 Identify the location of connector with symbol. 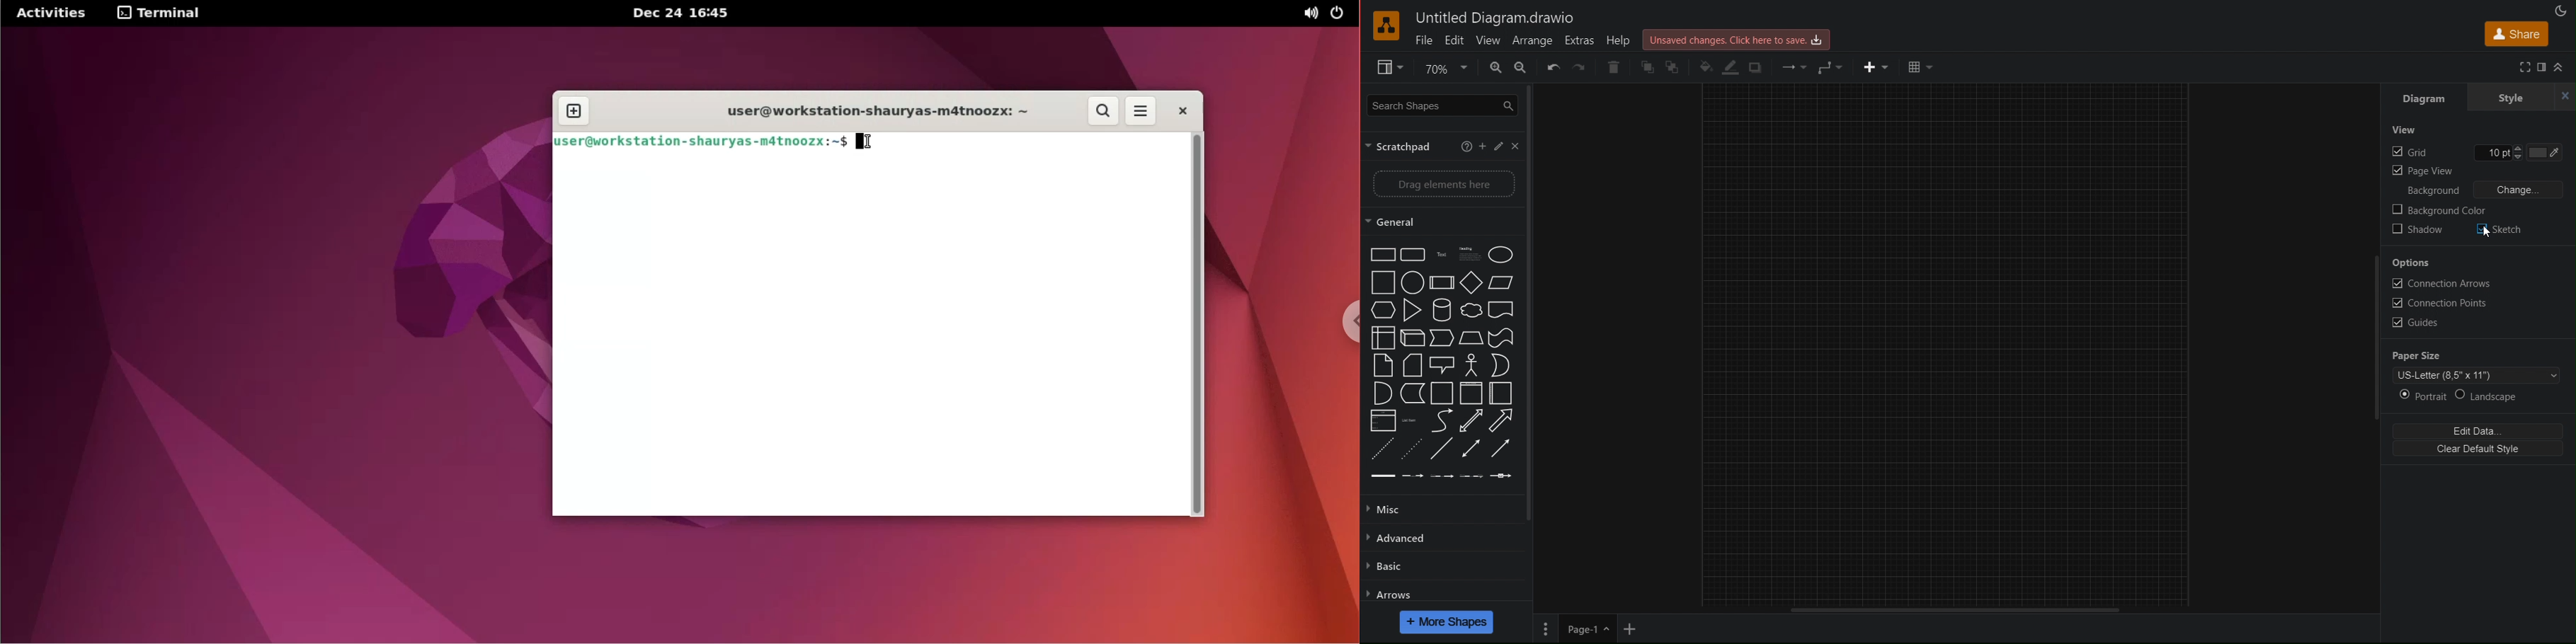
(1502, 478).